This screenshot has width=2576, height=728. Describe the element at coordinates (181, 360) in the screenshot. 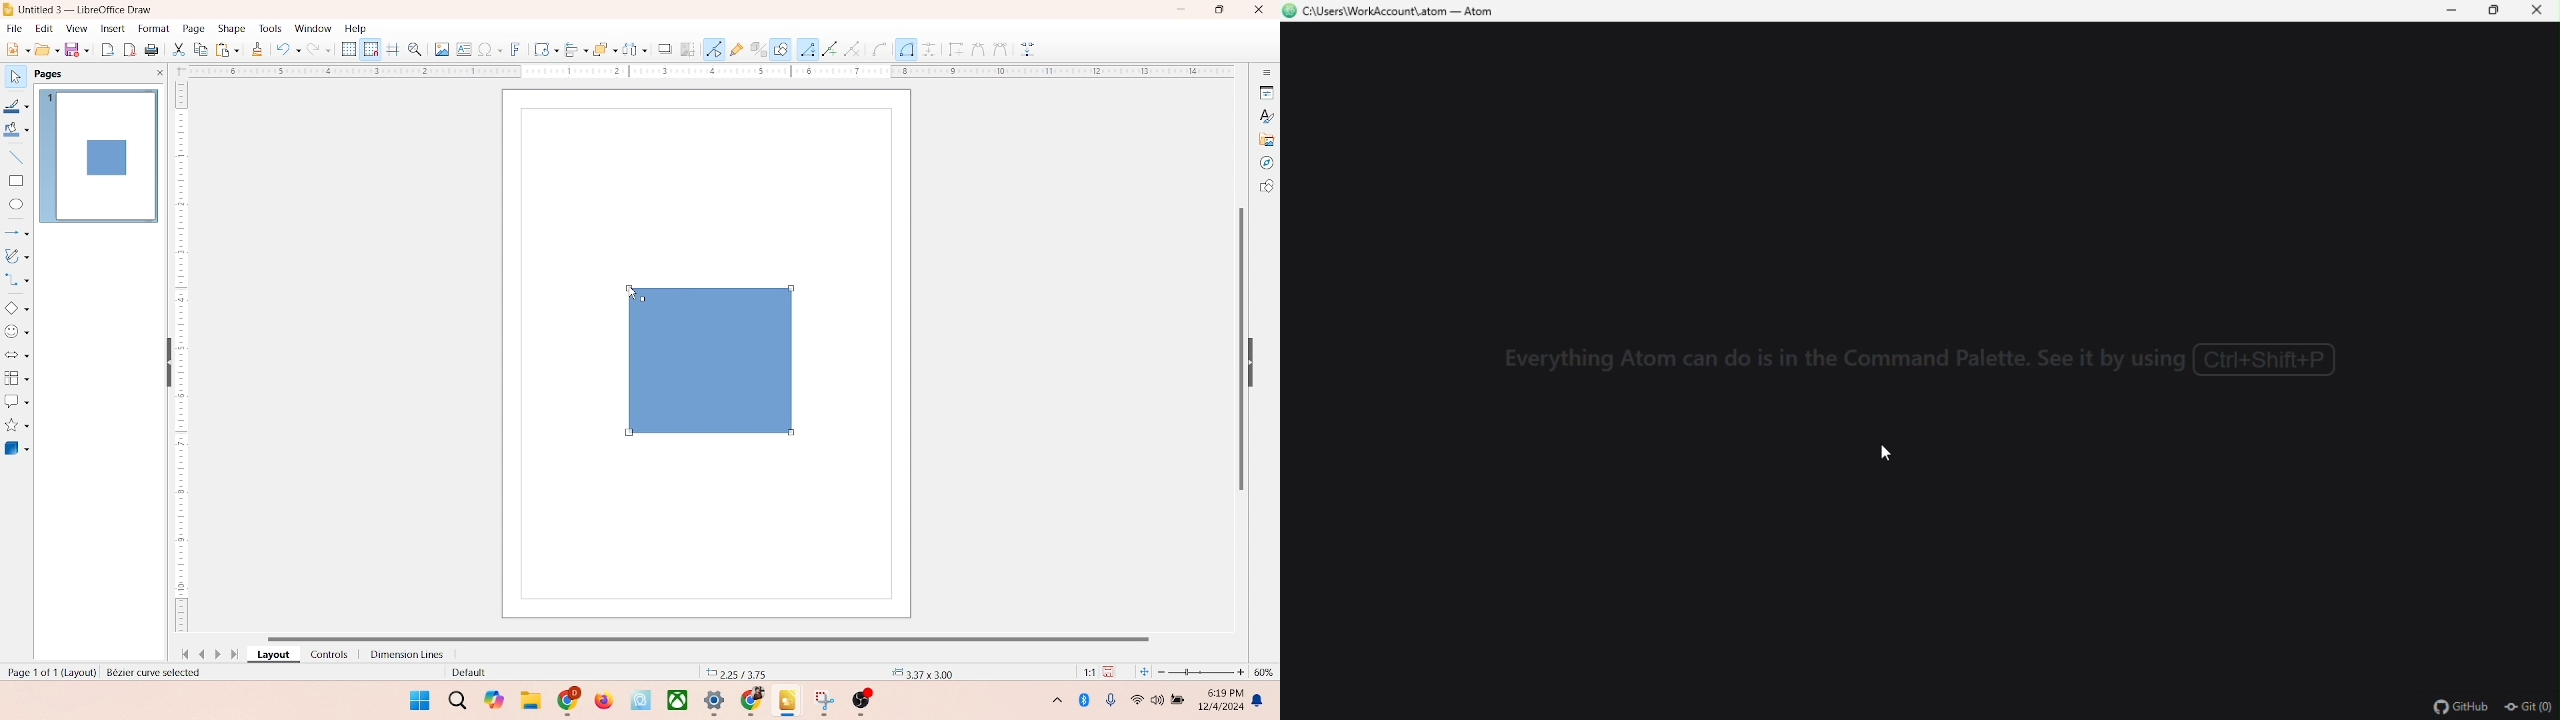

I see `scale bar` at that location.